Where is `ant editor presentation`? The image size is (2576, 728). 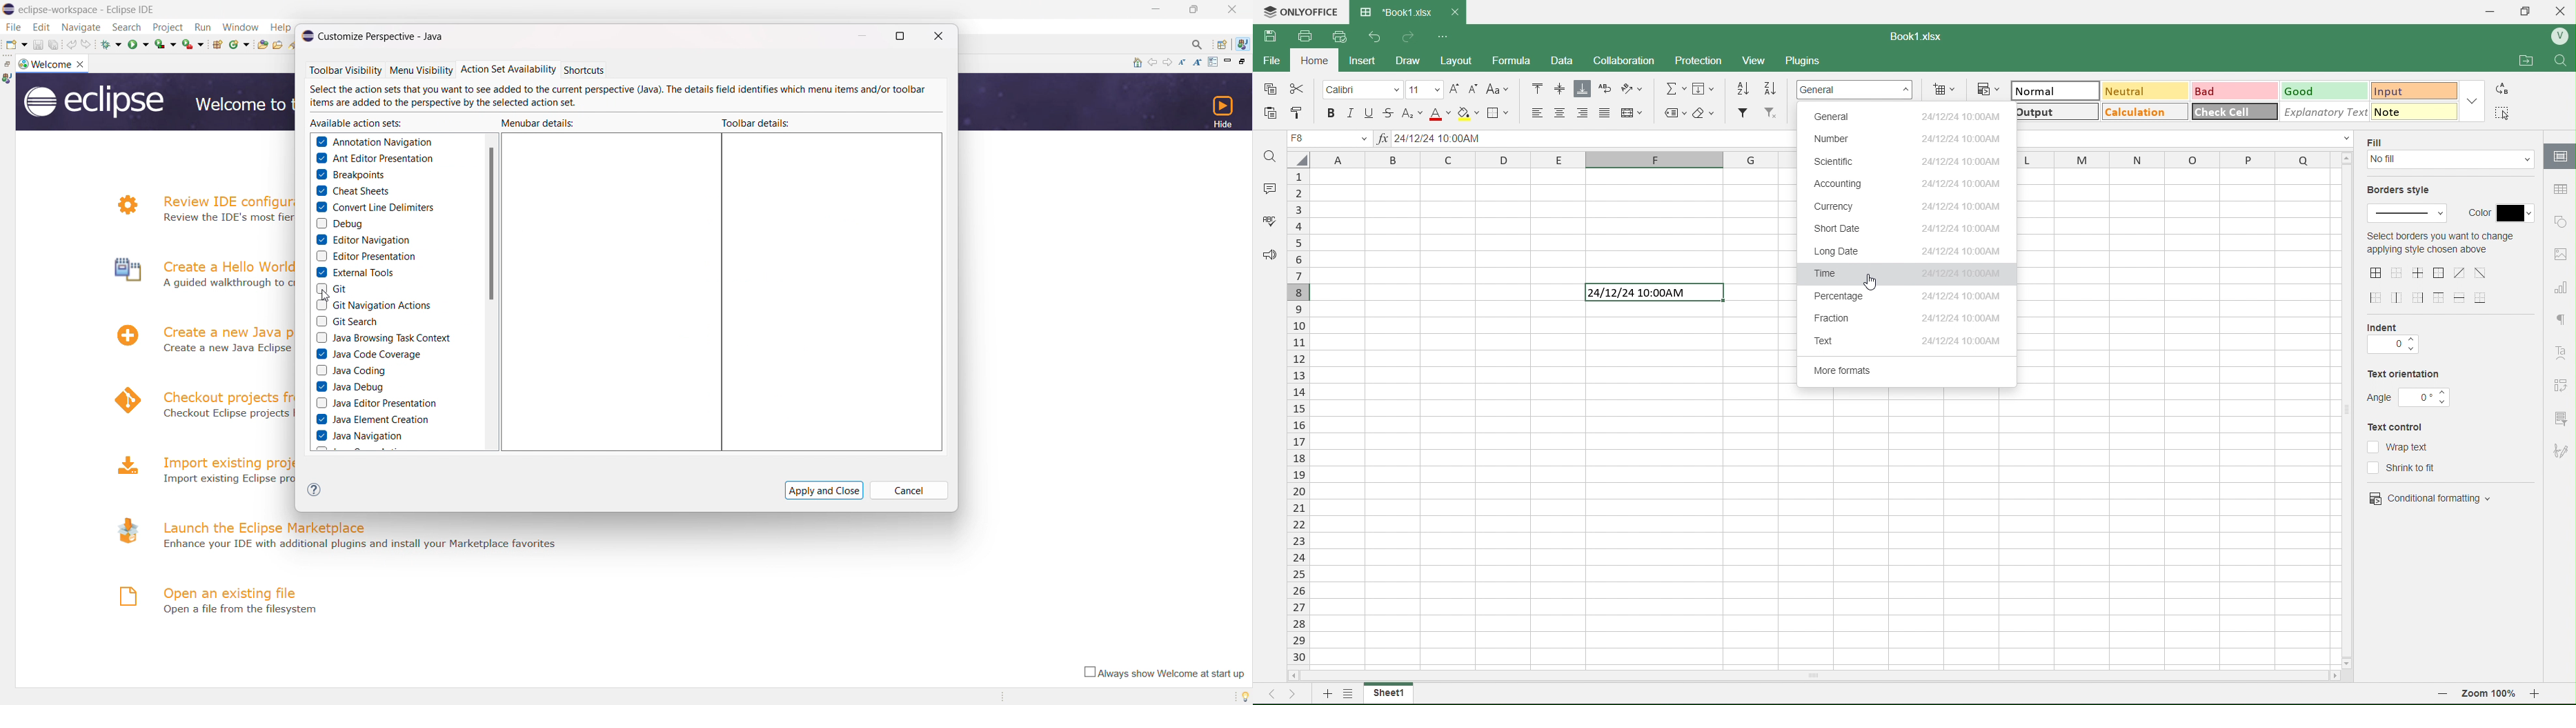
ant editor presentation is located at coordinates (375, 159).